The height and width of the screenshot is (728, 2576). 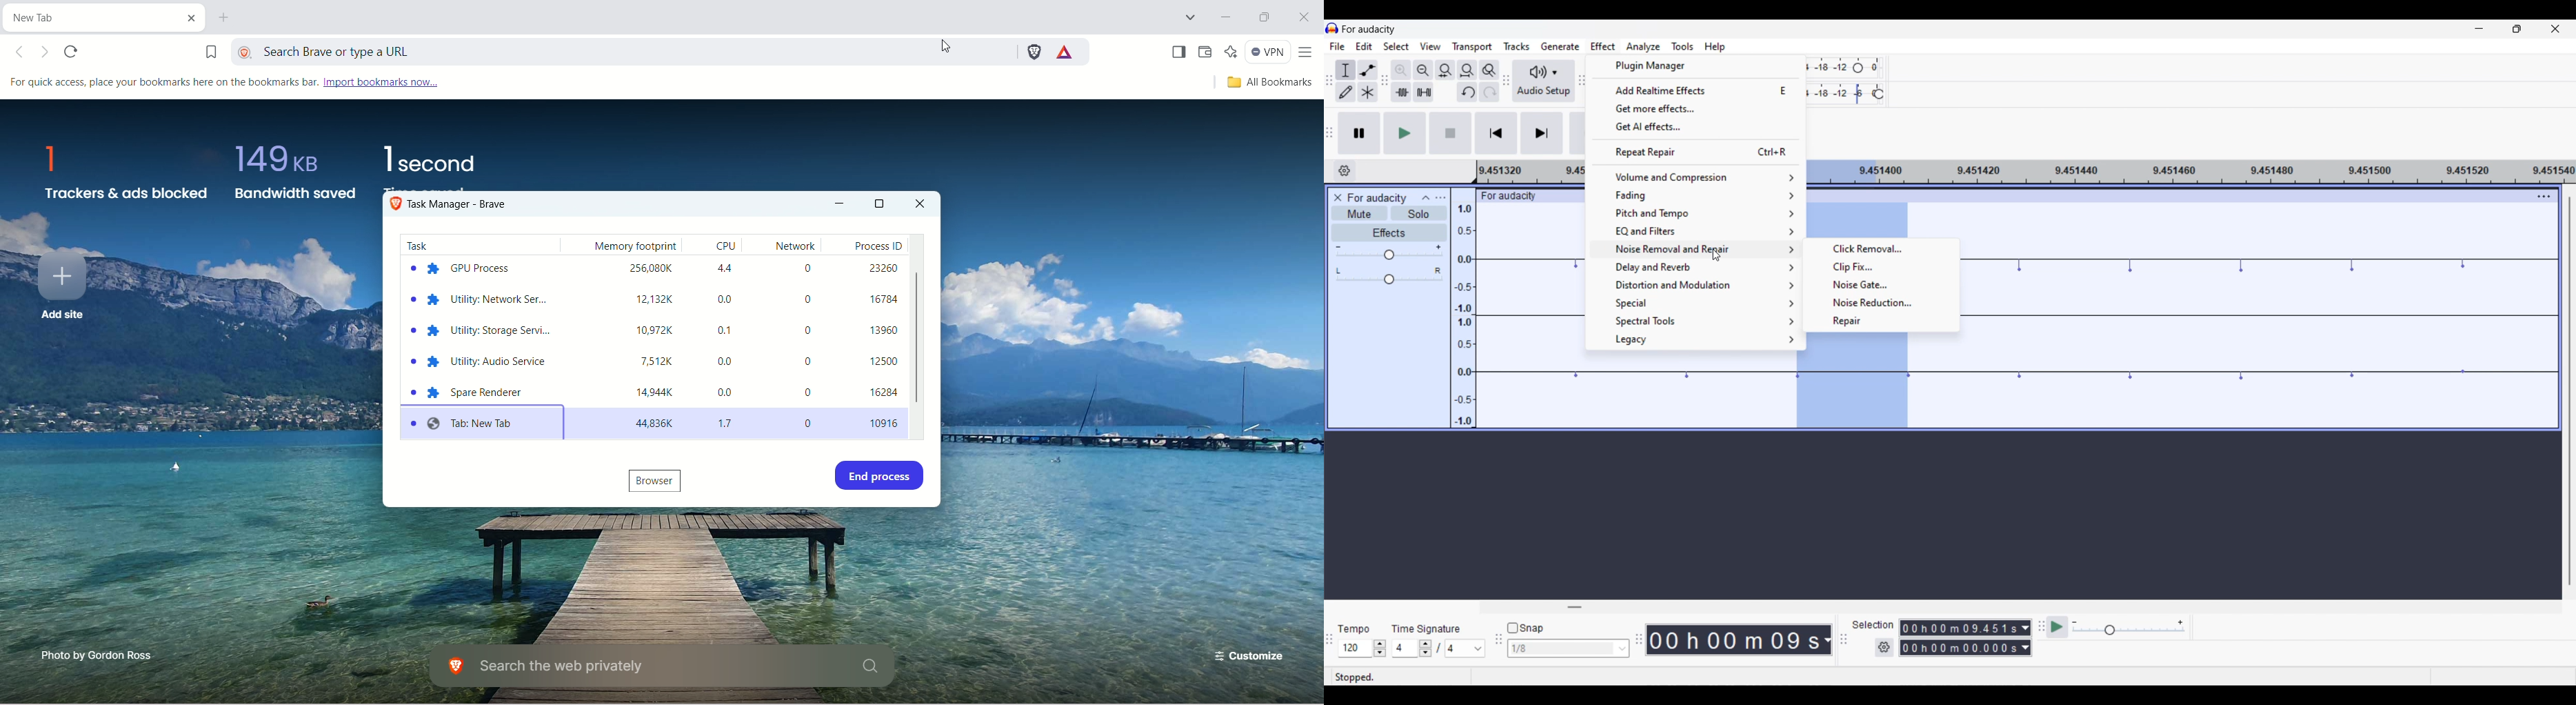 I want to click on Pause, so click(x=1359, y=133).